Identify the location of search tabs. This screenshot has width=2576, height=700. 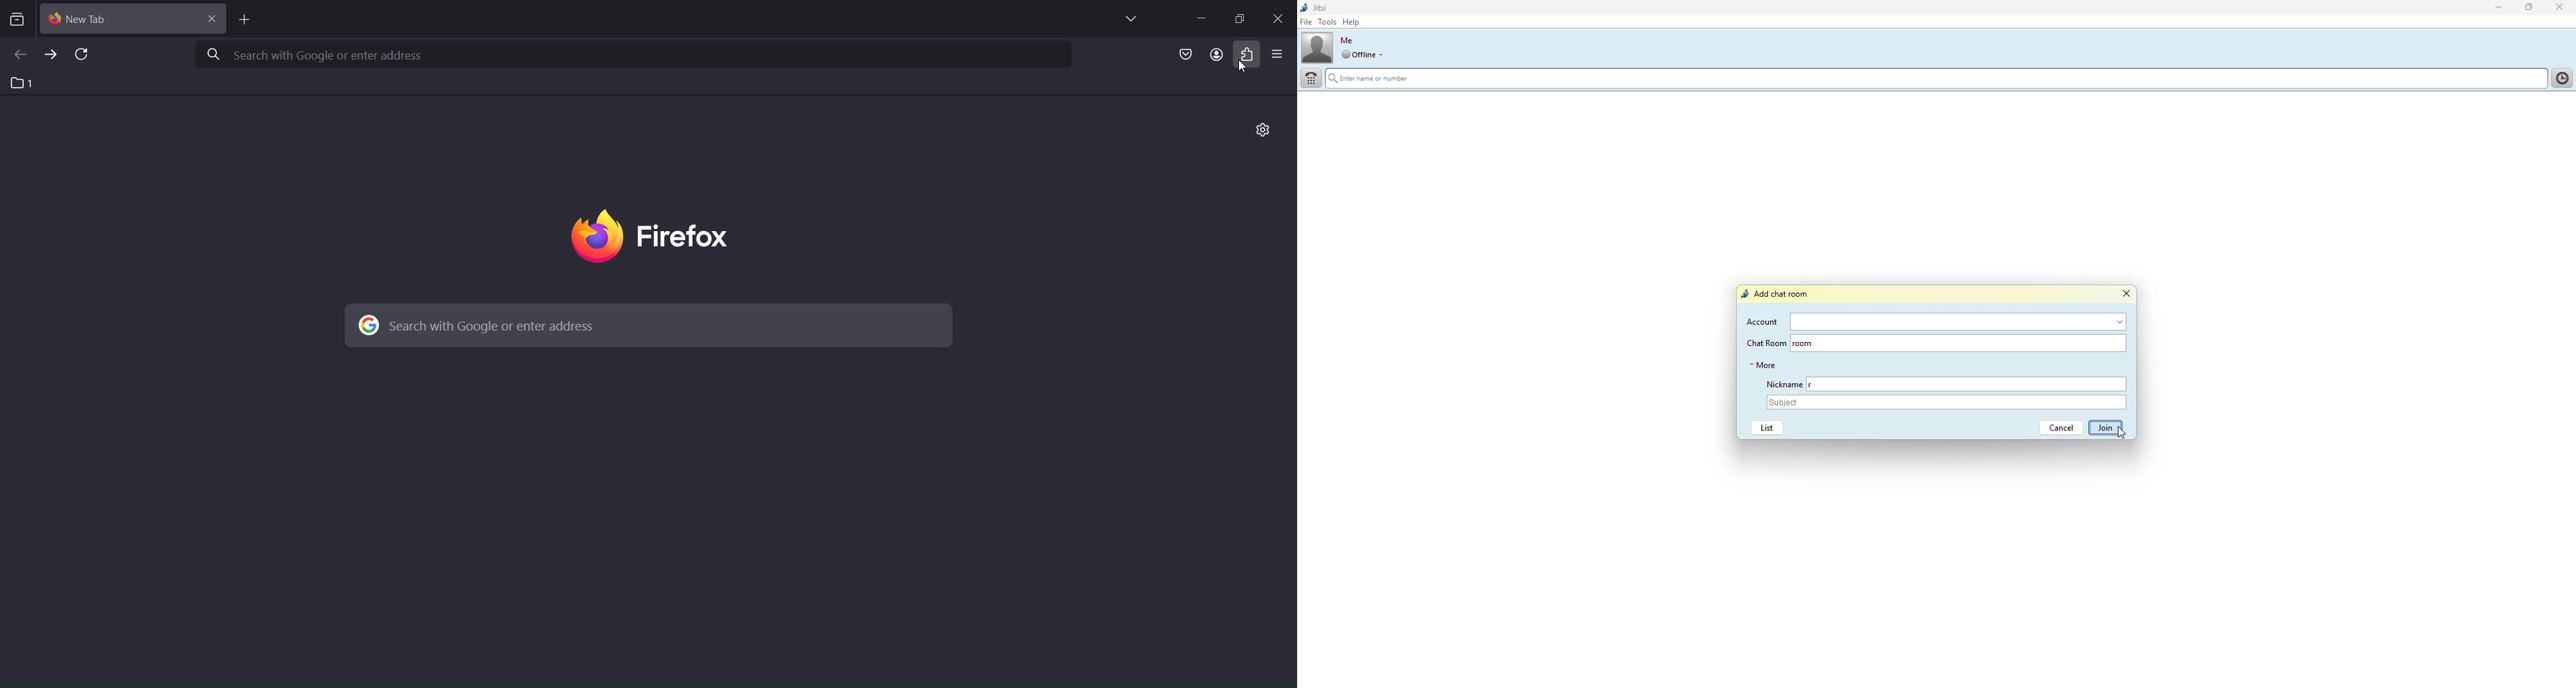
(17, 19).